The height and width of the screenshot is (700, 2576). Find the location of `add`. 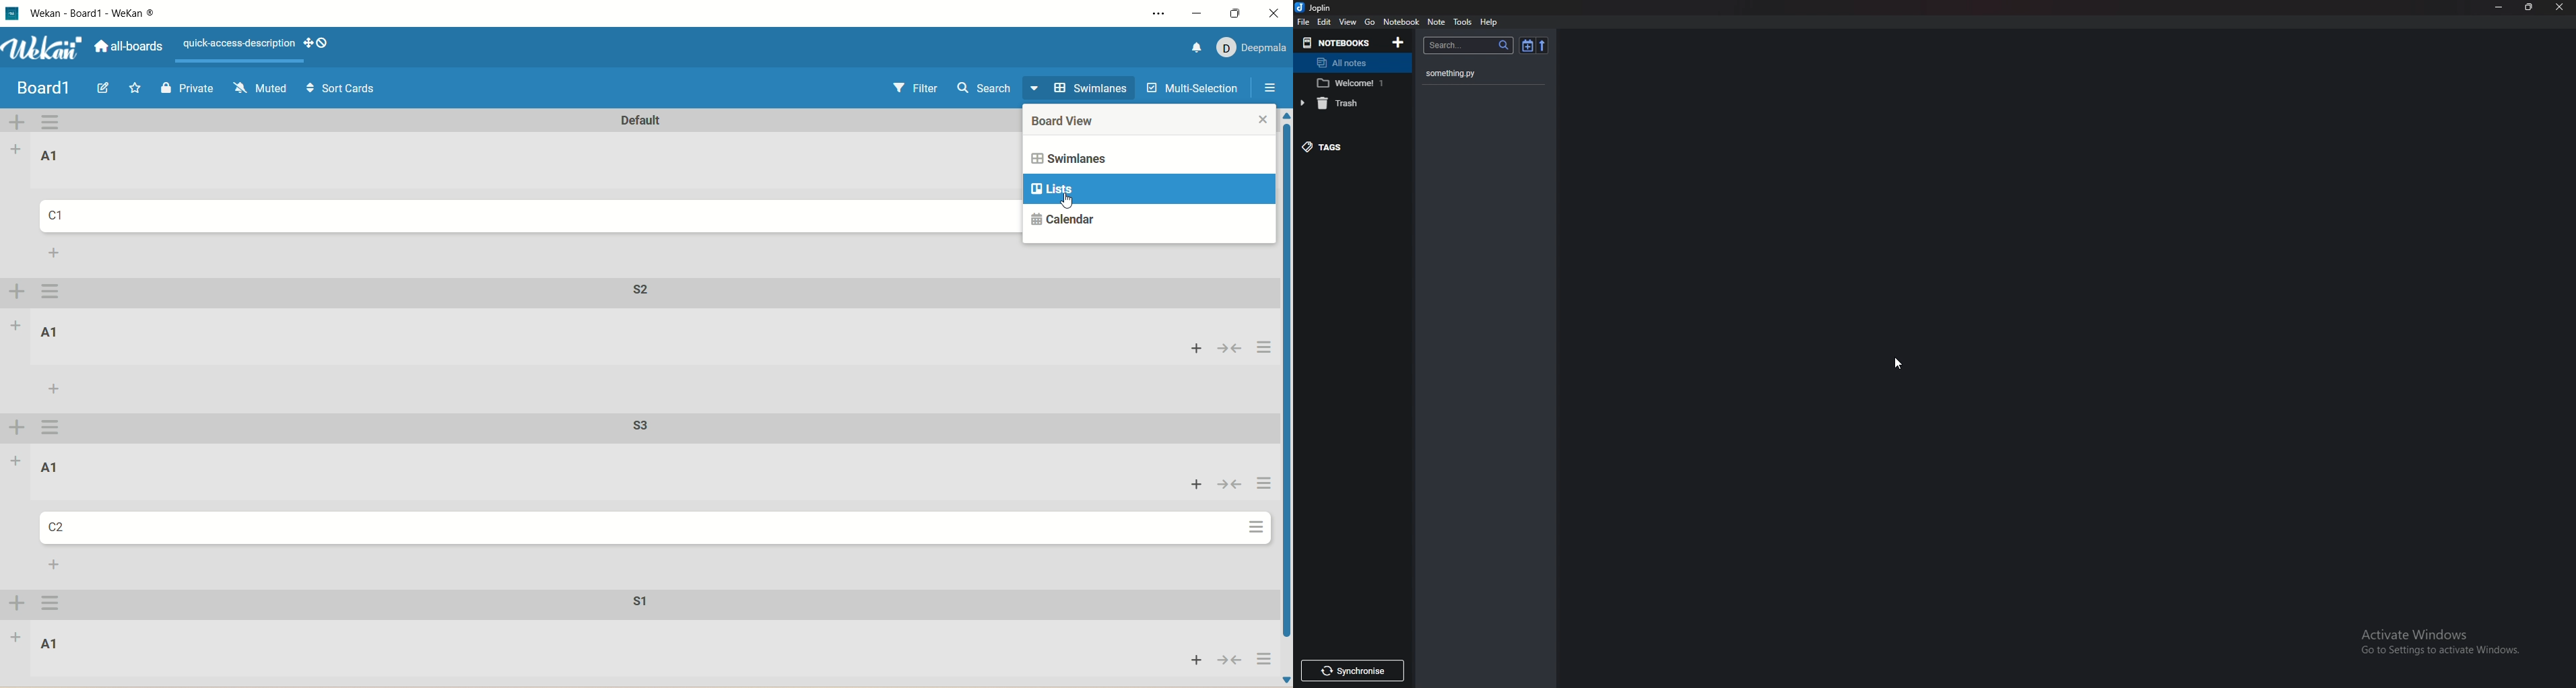

add is located at coordinates (56, 565).